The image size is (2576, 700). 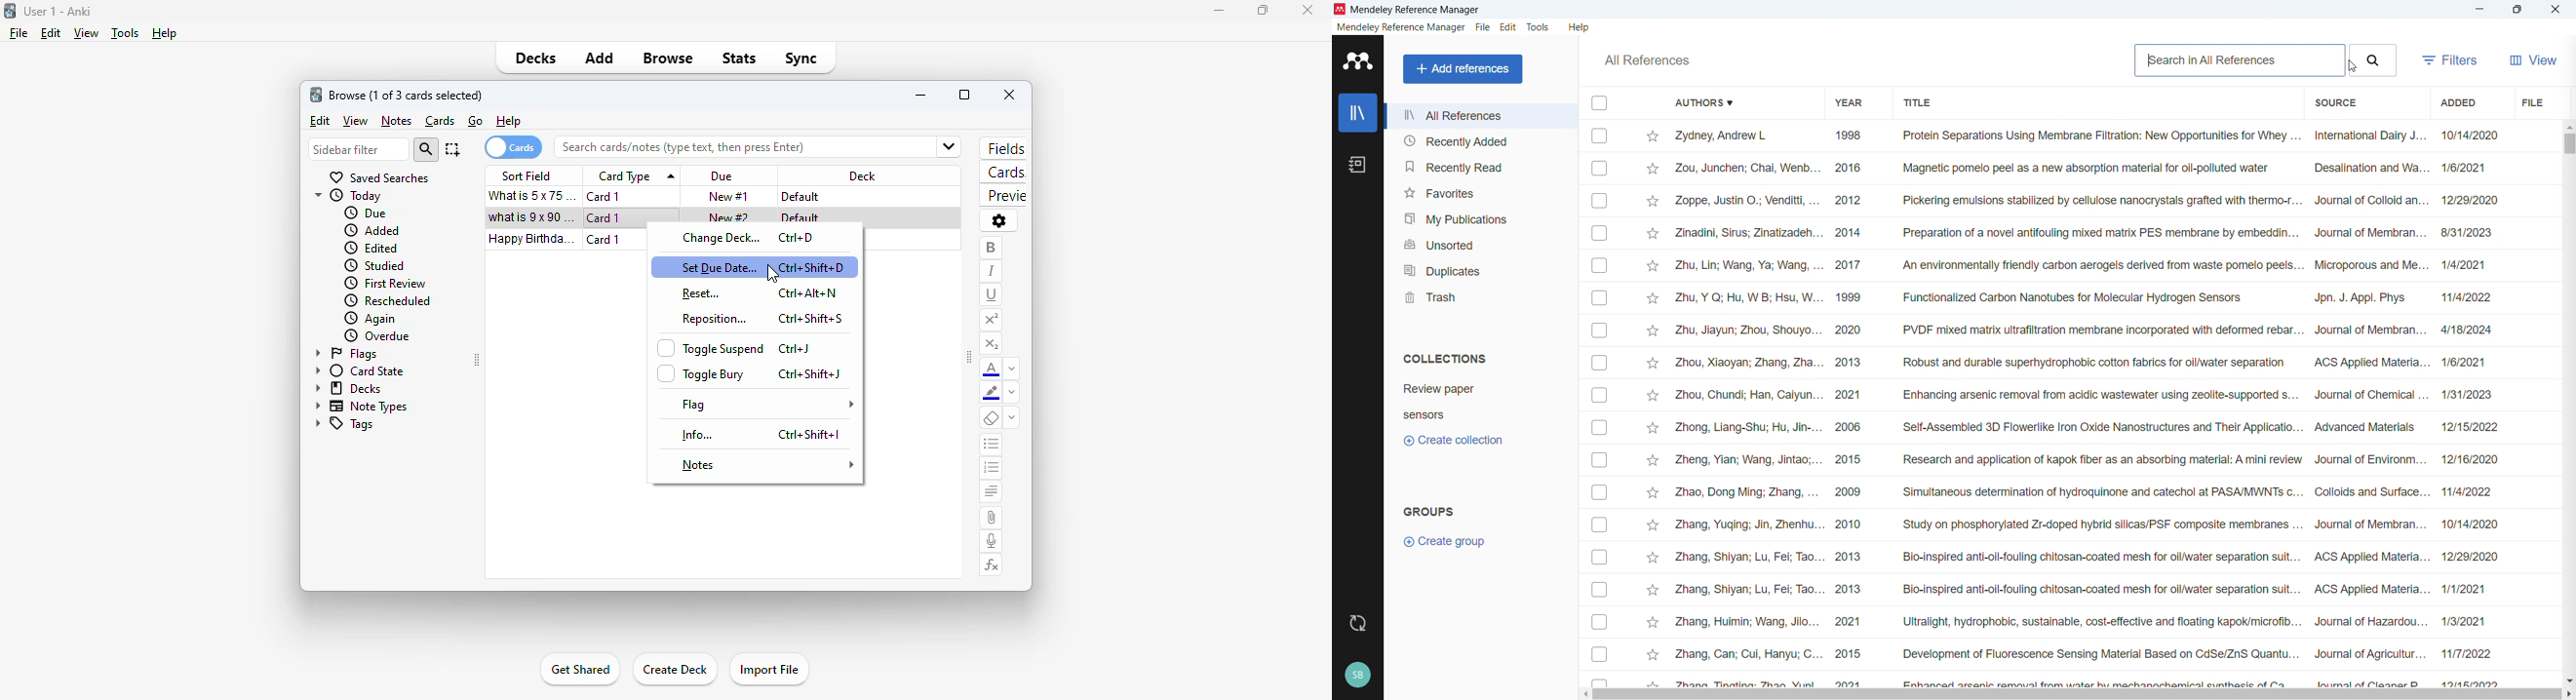 What do you see at coordinates (581, 669) in the screenshot?
I see `get shared` at bounding box center [581, 669].